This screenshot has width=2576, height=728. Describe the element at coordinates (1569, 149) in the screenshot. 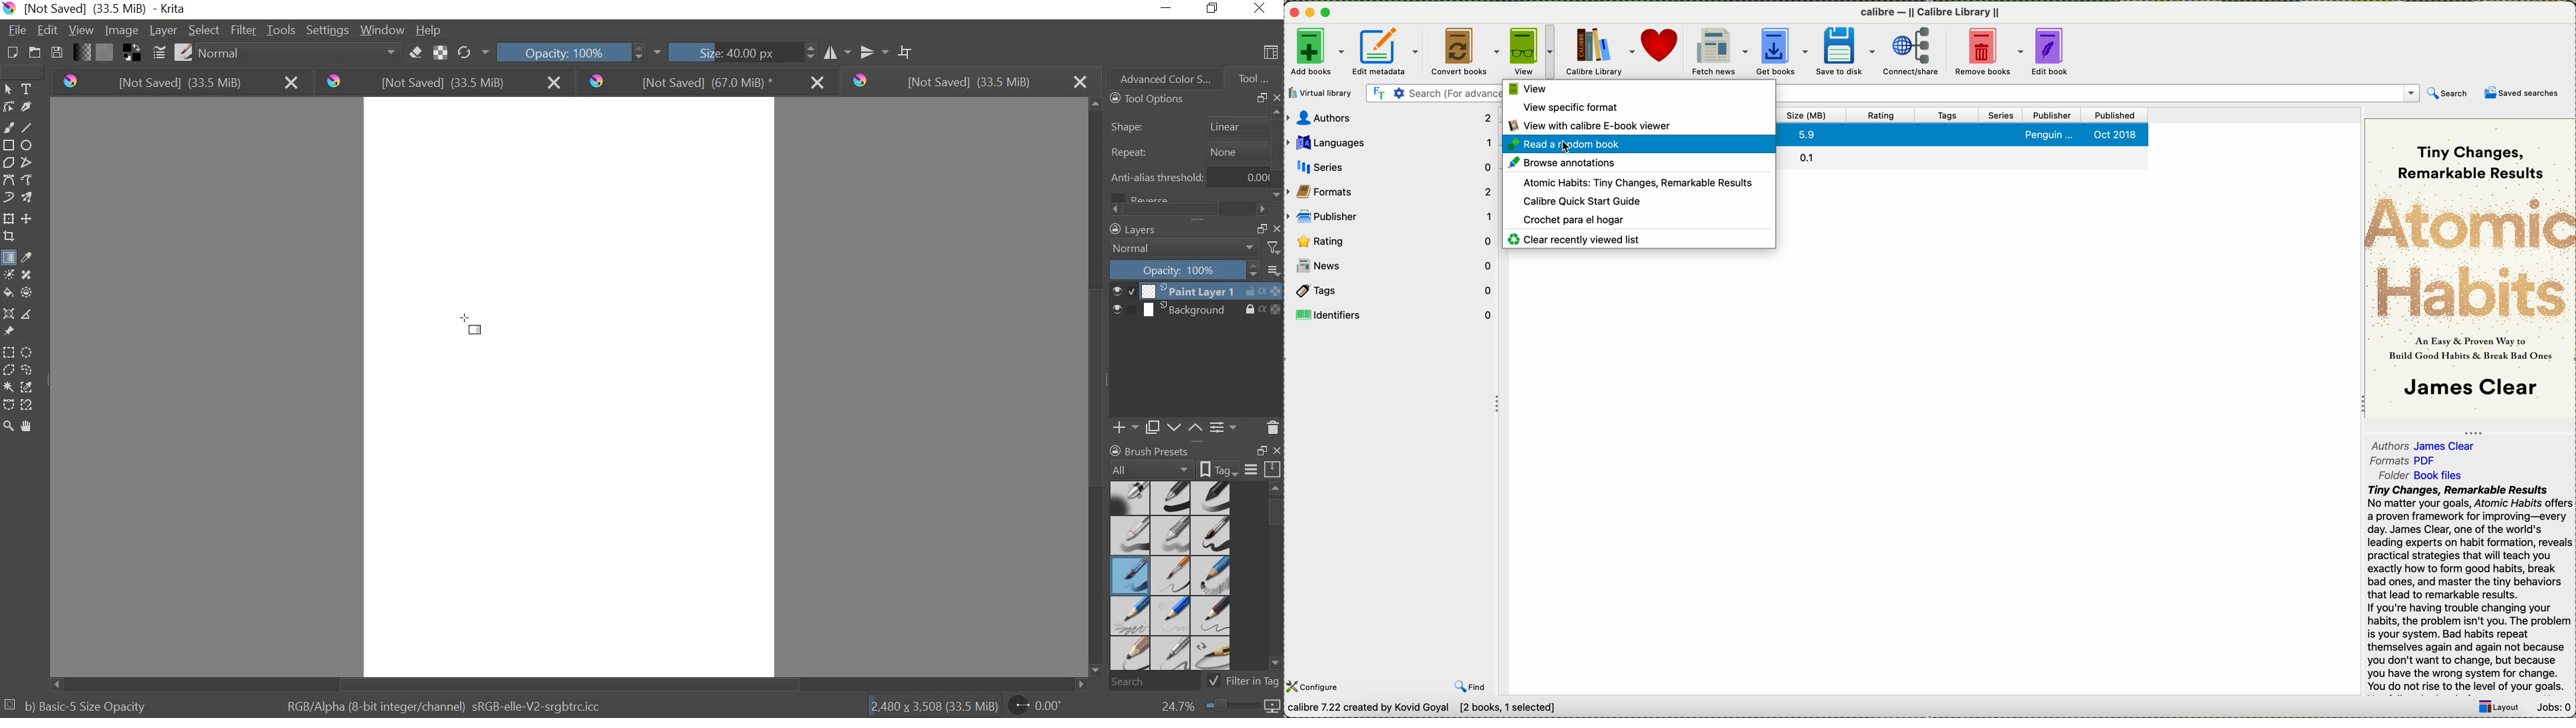

I see `cursor` at that location.